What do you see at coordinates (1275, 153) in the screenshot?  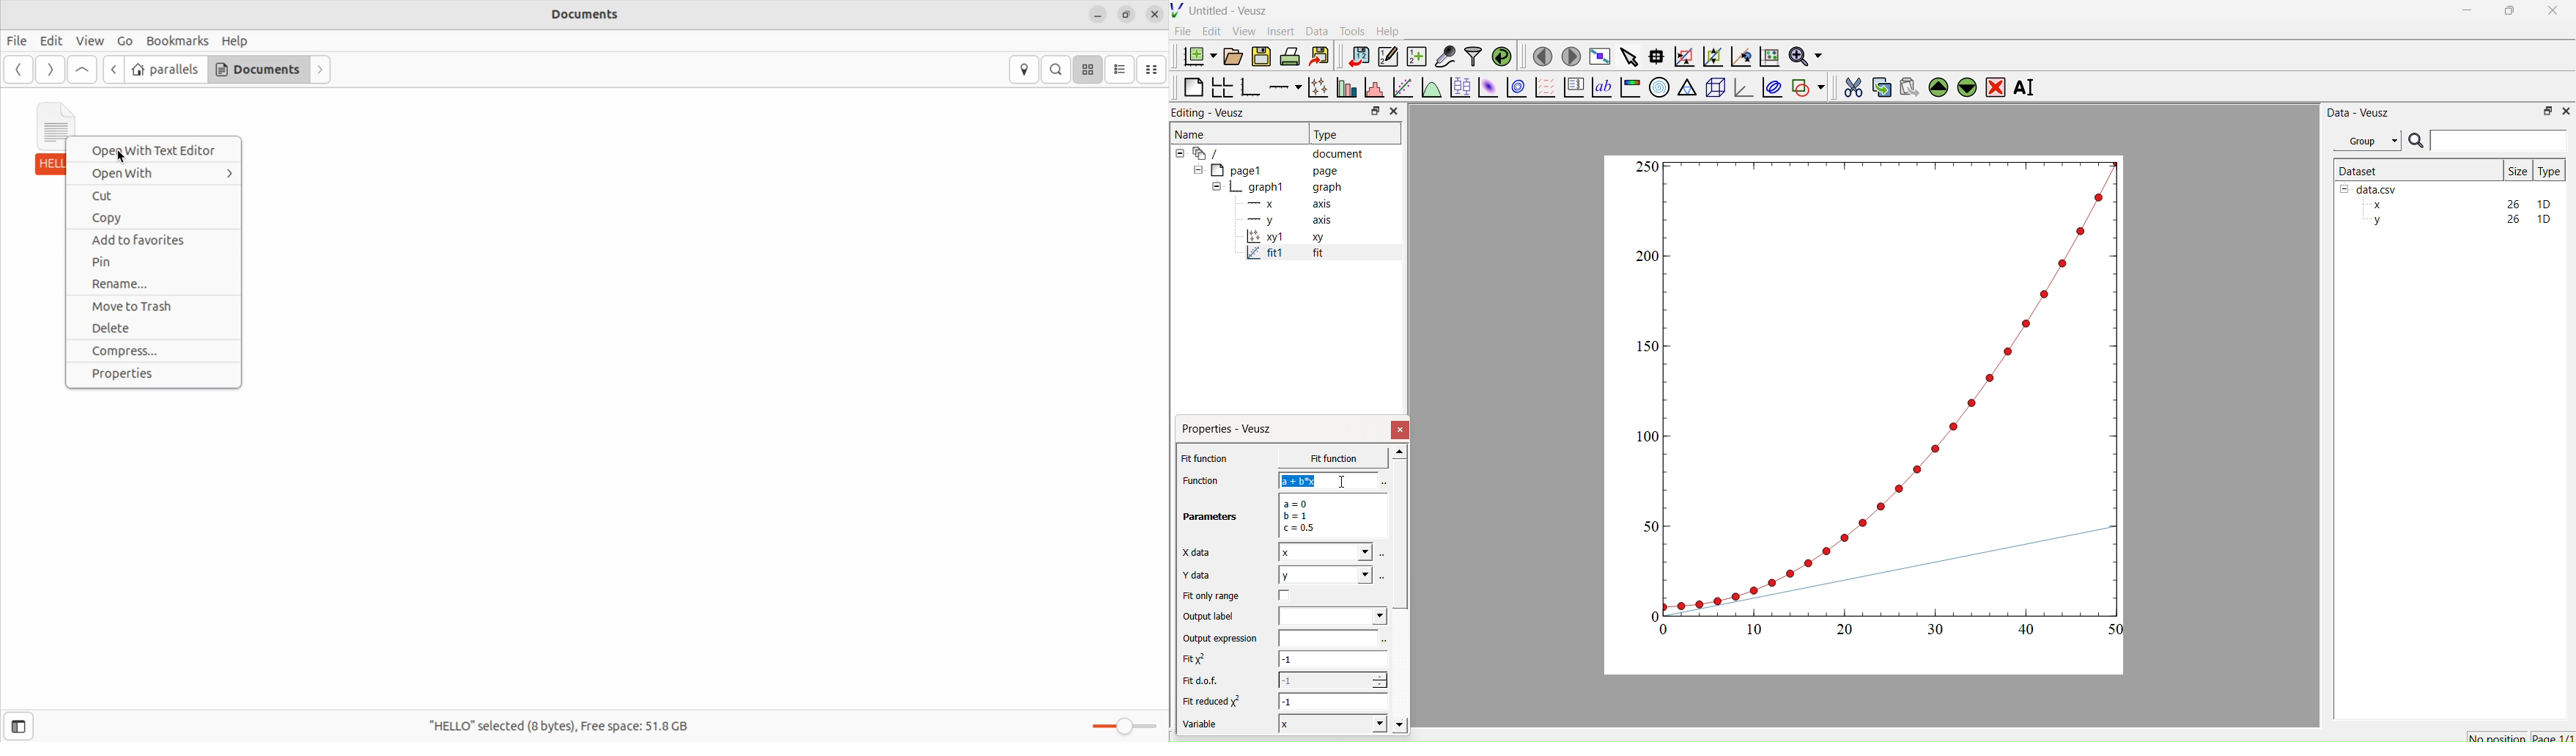 I see `document` at bounding box center [1275, 153].